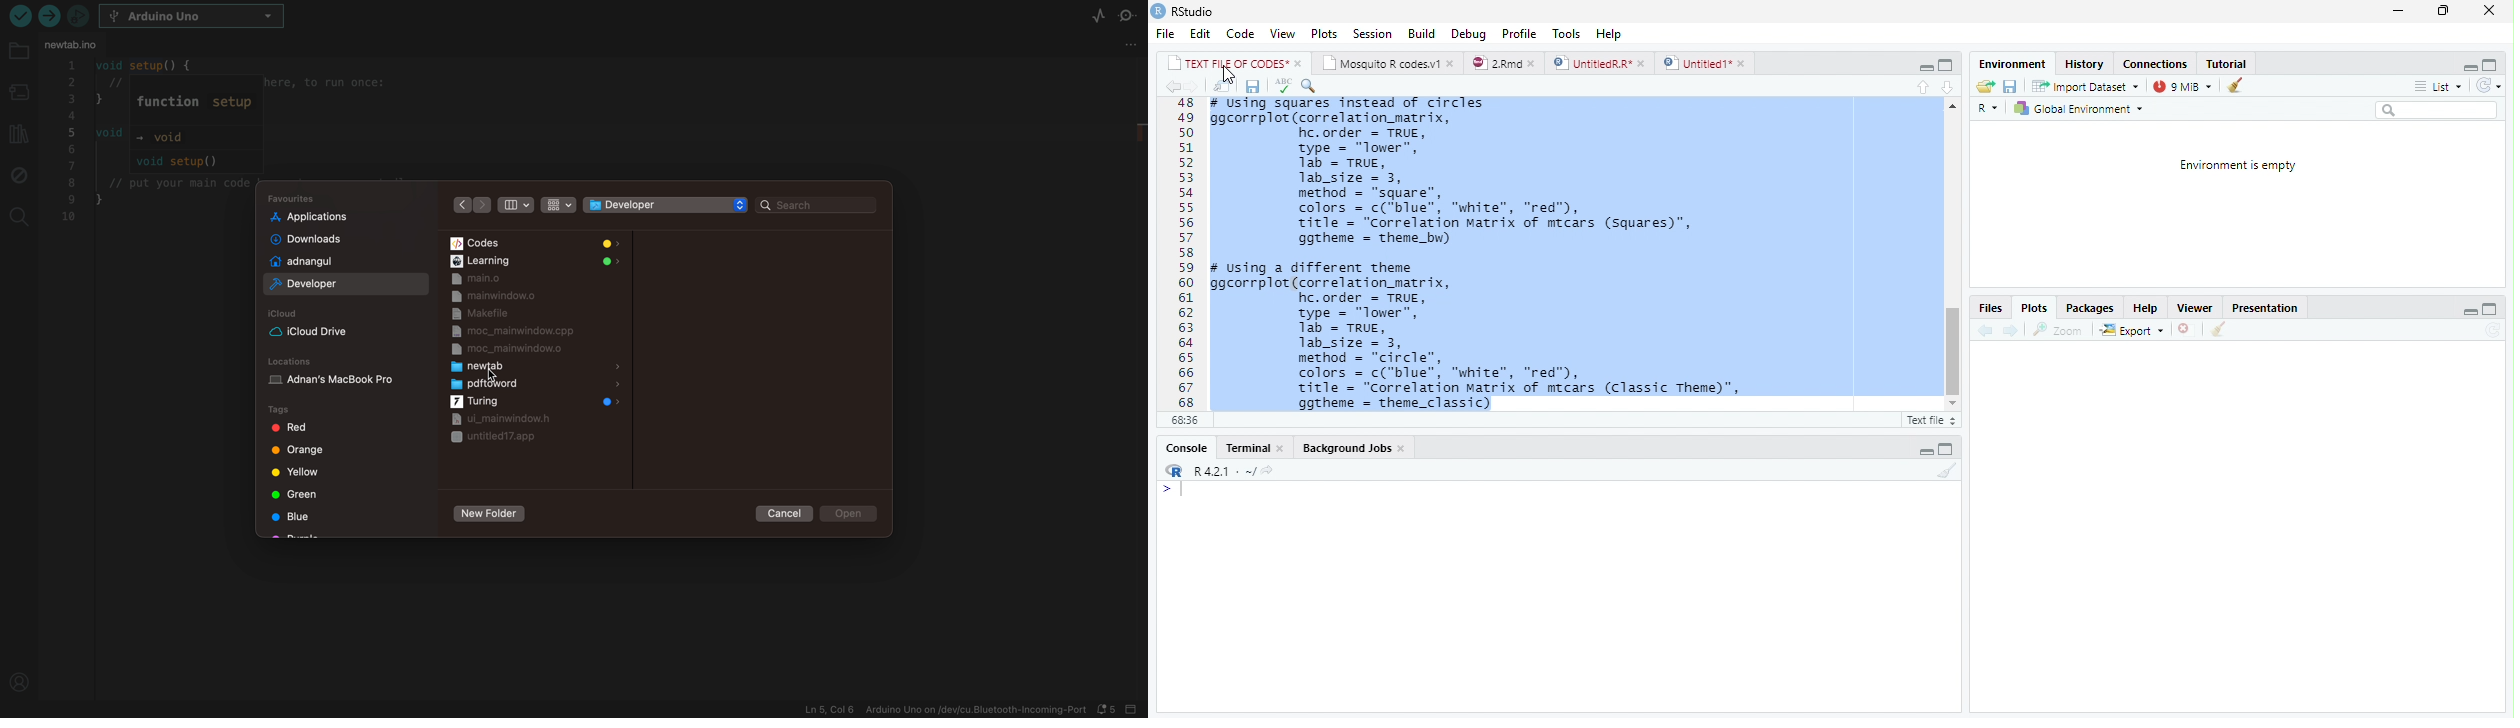  I want to click on Session, so click(1374, 36).